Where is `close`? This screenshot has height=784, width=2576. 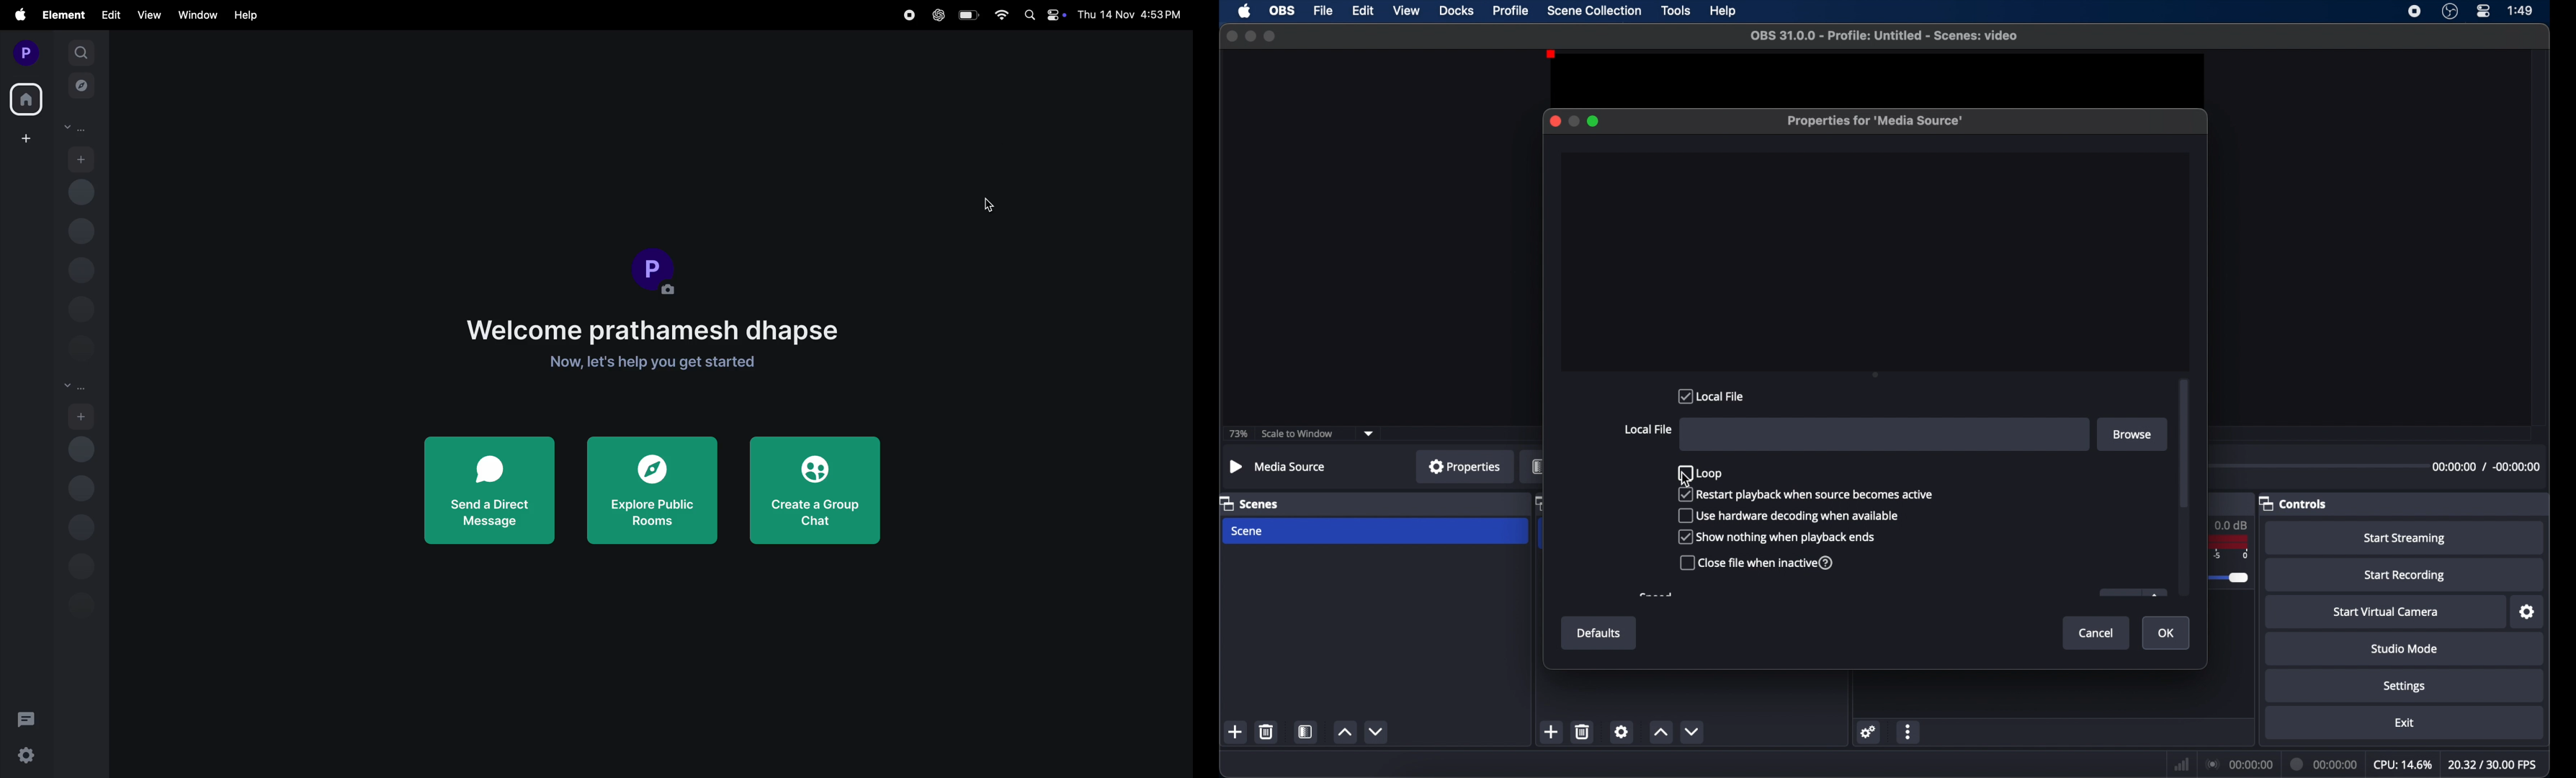 close is located at coordinates (1231, 36).